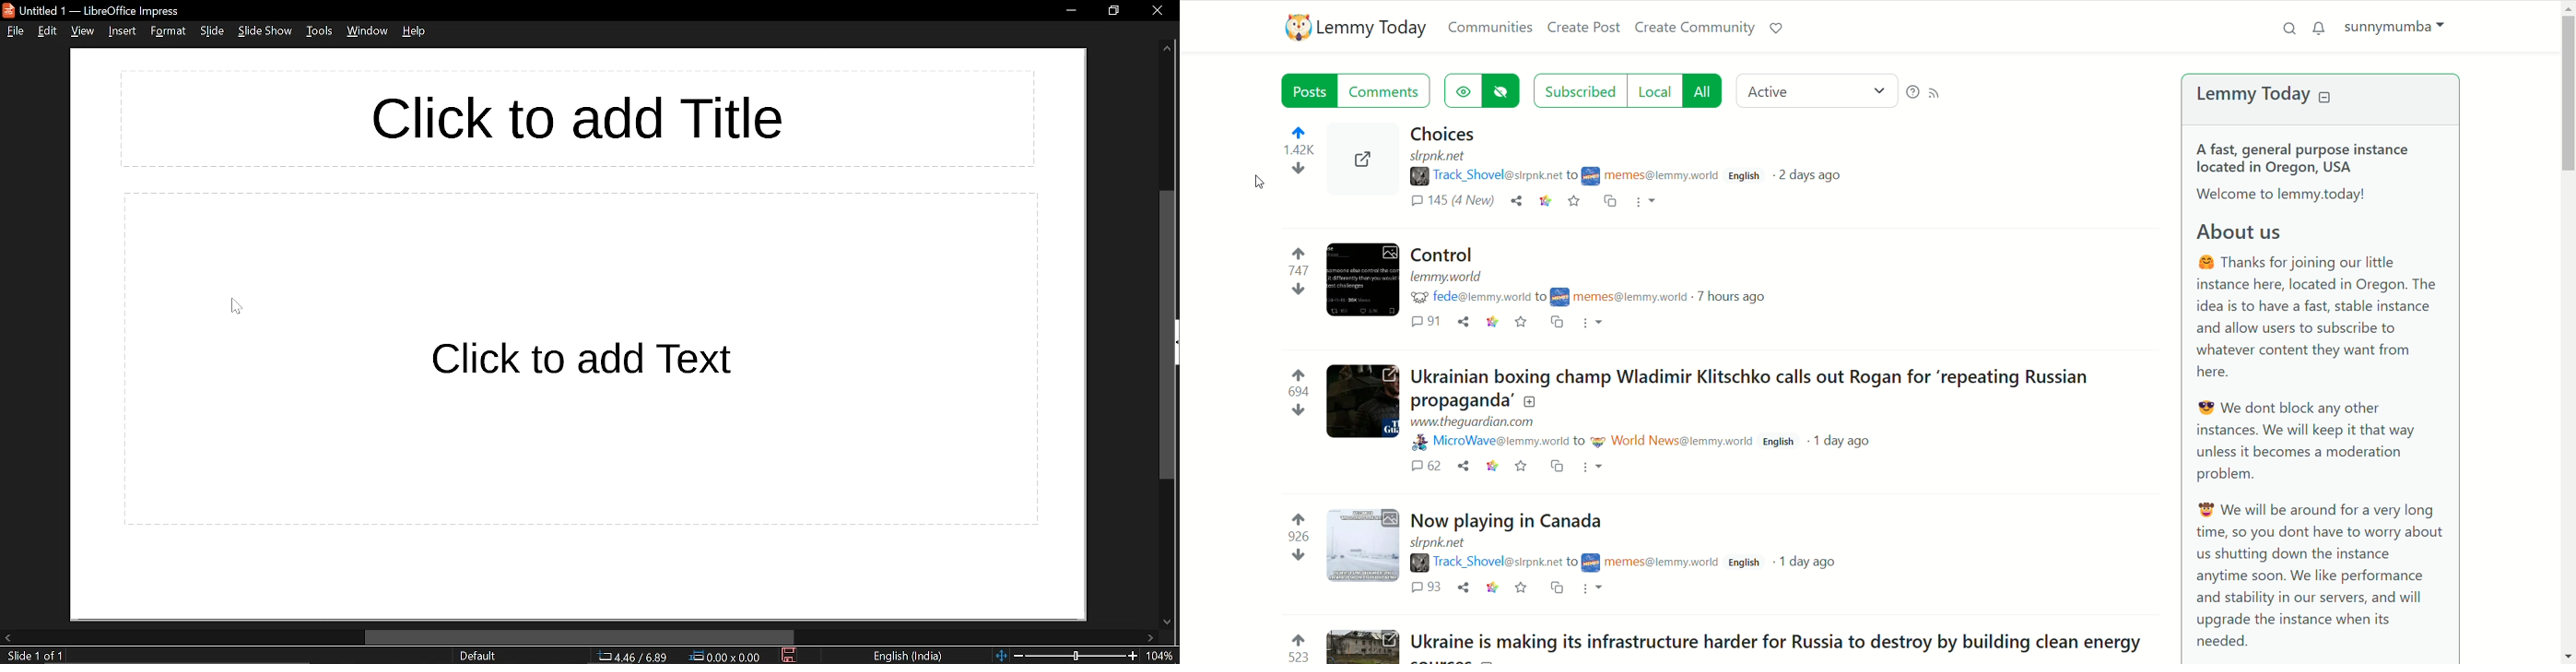 This screenshot has height=672, width=2576. Describe the element at coordinates (1594, 590) in the screenshot. I see `more` at that location.